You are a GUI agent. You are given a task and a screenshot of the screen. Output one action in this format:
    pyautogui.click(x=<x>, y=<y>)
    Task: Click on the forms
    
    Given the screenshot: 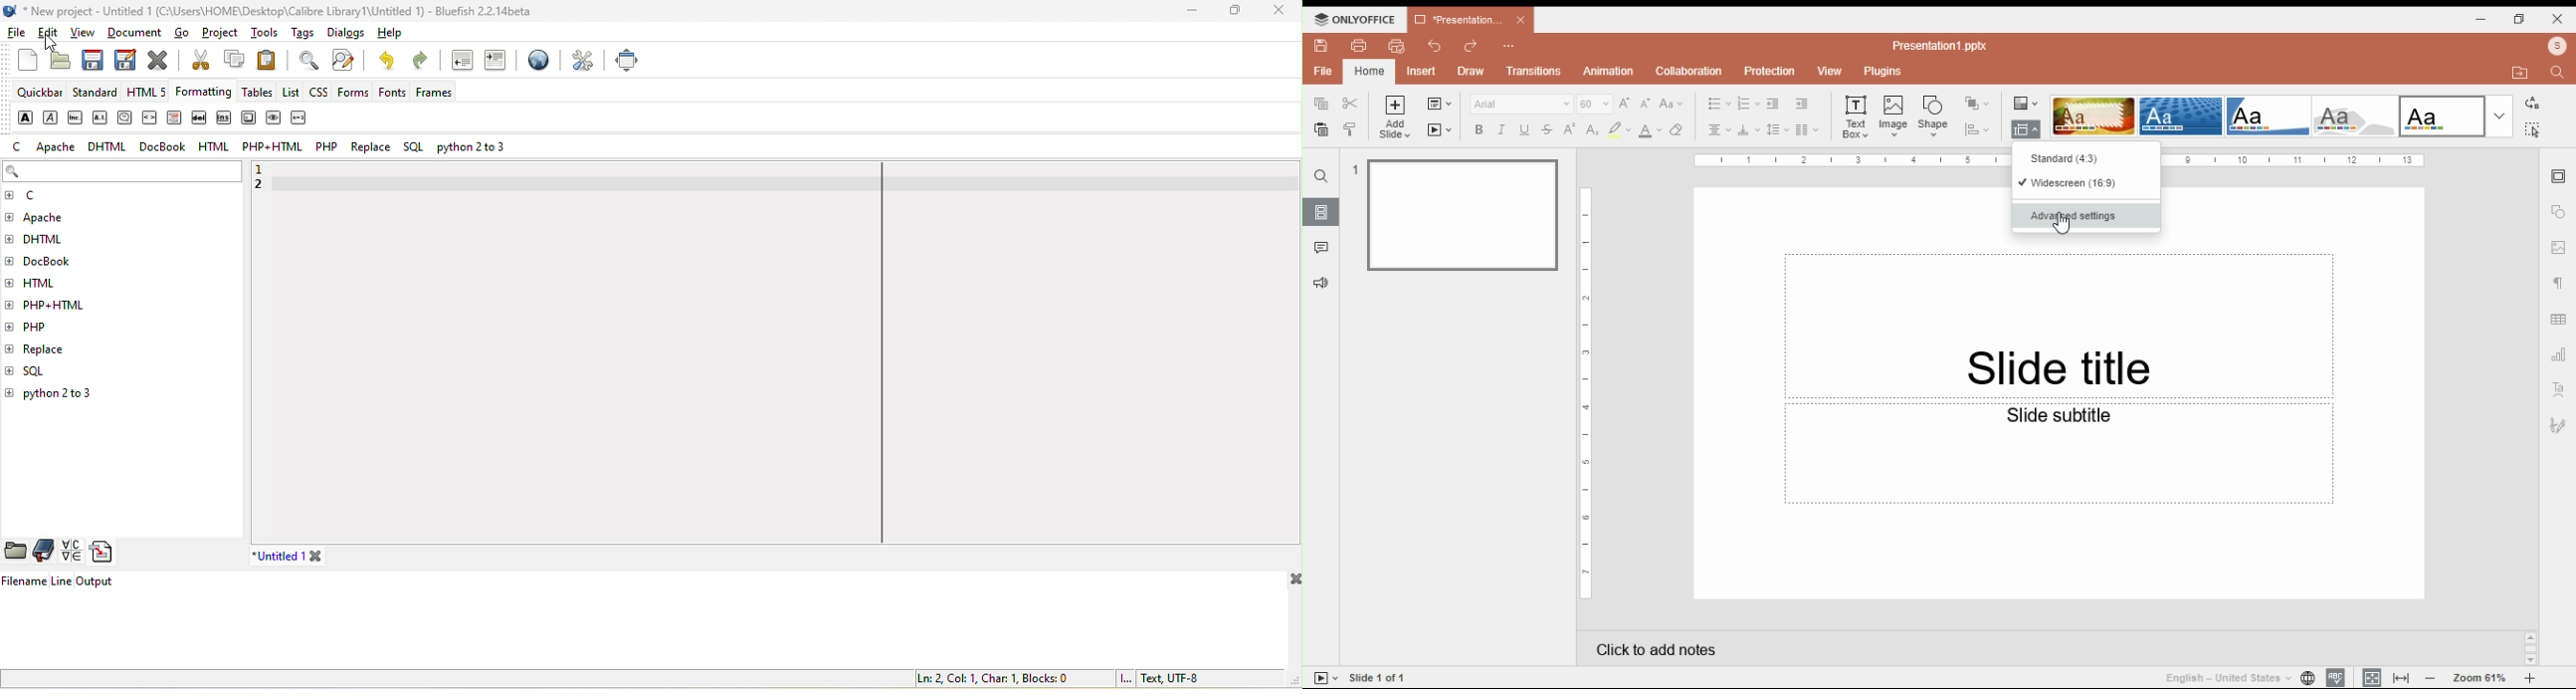 What is the action you would take?
    pyautogui.click(x=353, y=92)
    